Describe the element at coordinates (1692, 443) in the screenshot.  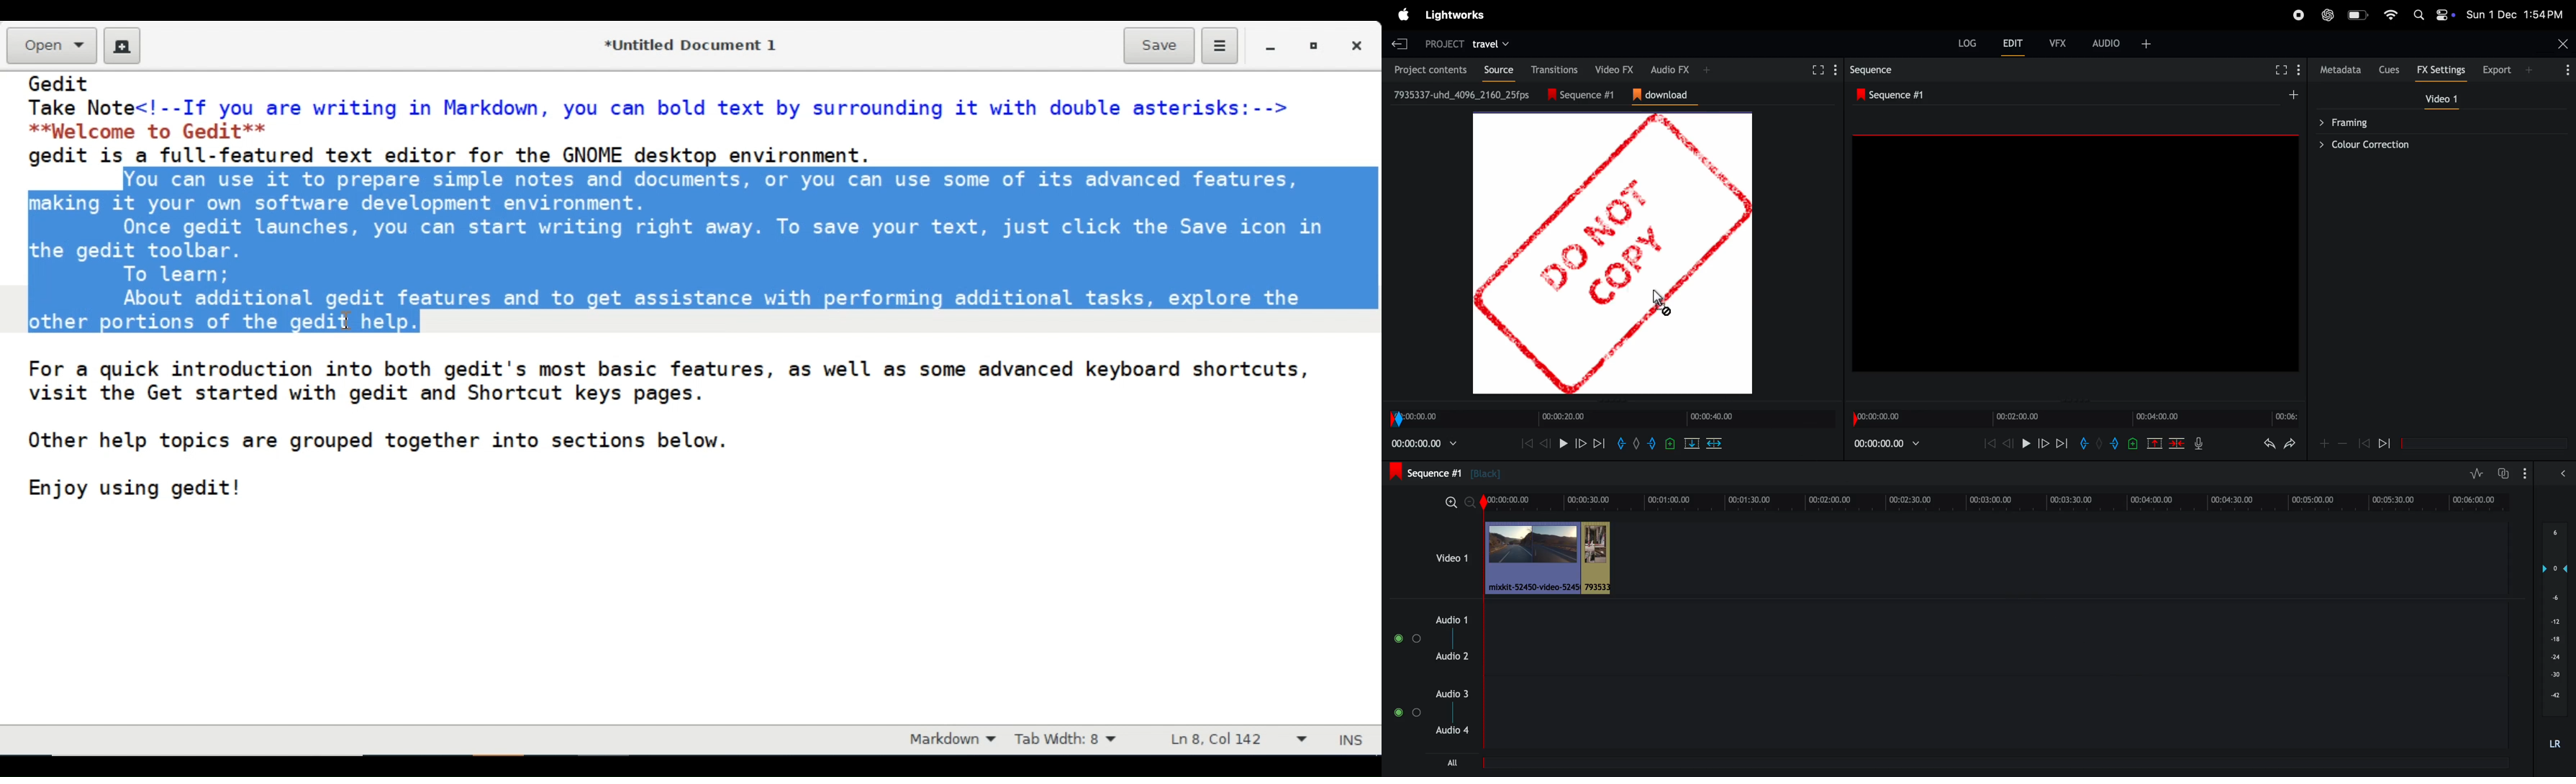
I see `cut` at that location.